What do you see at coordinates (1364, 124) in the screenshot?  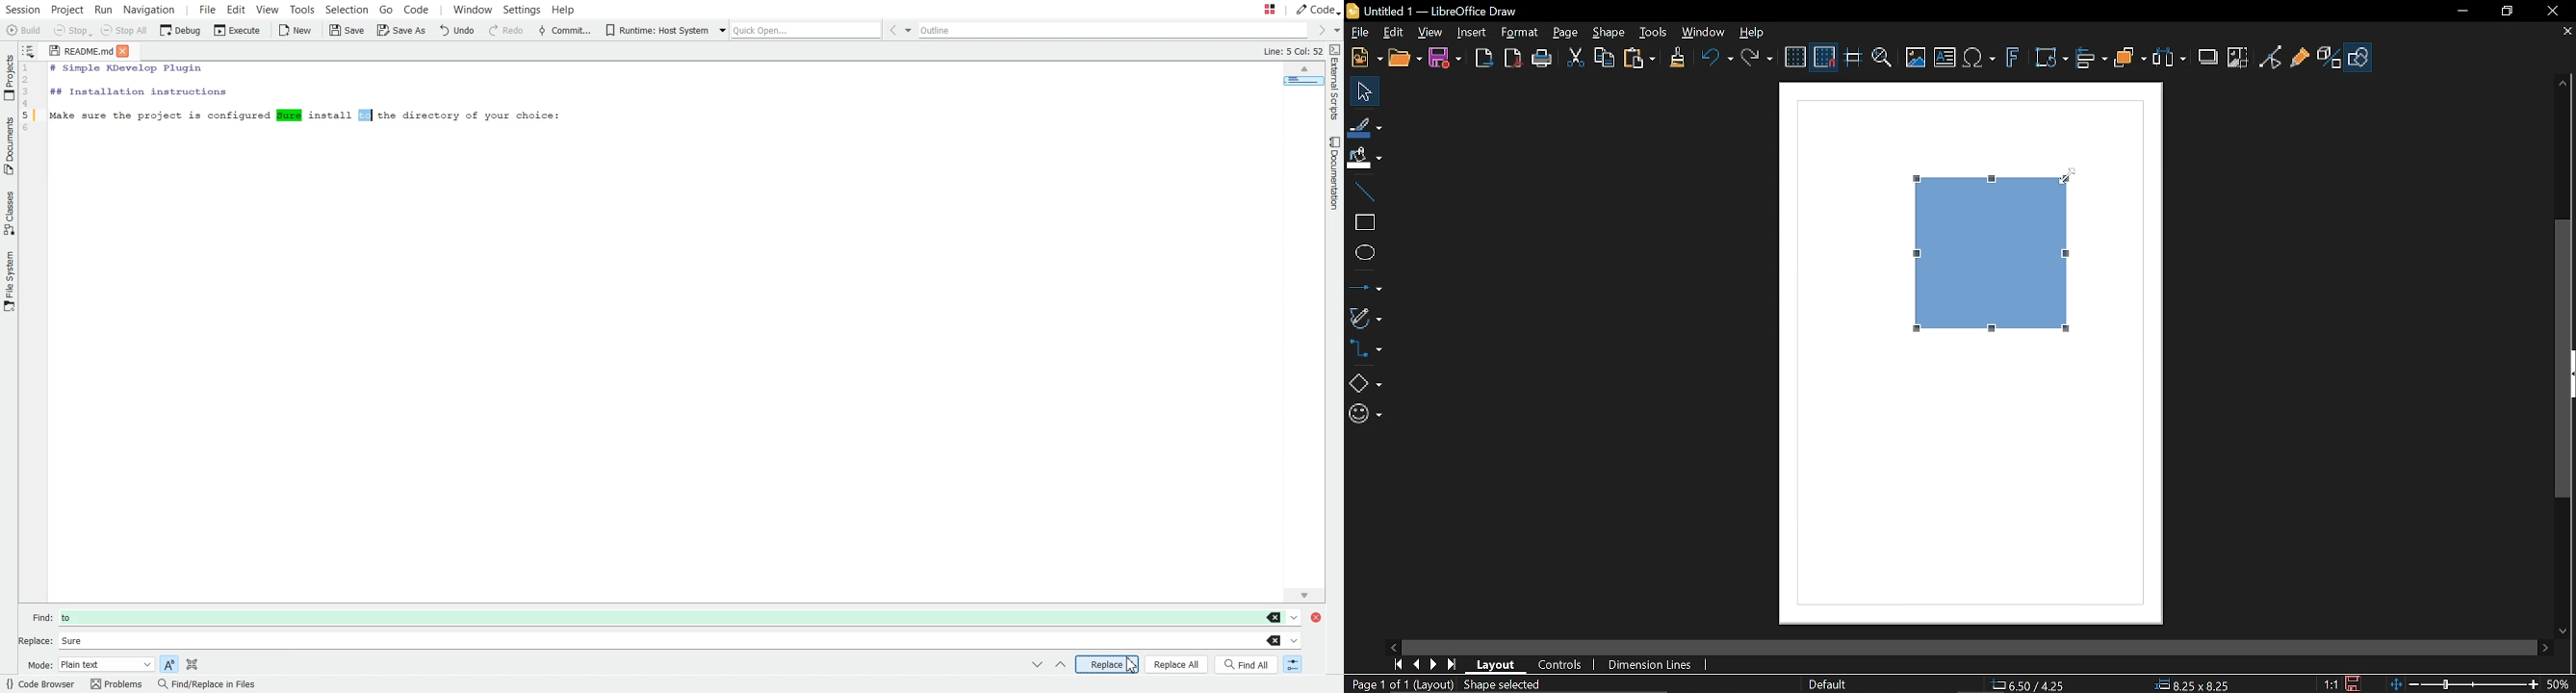 I see `Line color` at bounding box center [1364, 124].